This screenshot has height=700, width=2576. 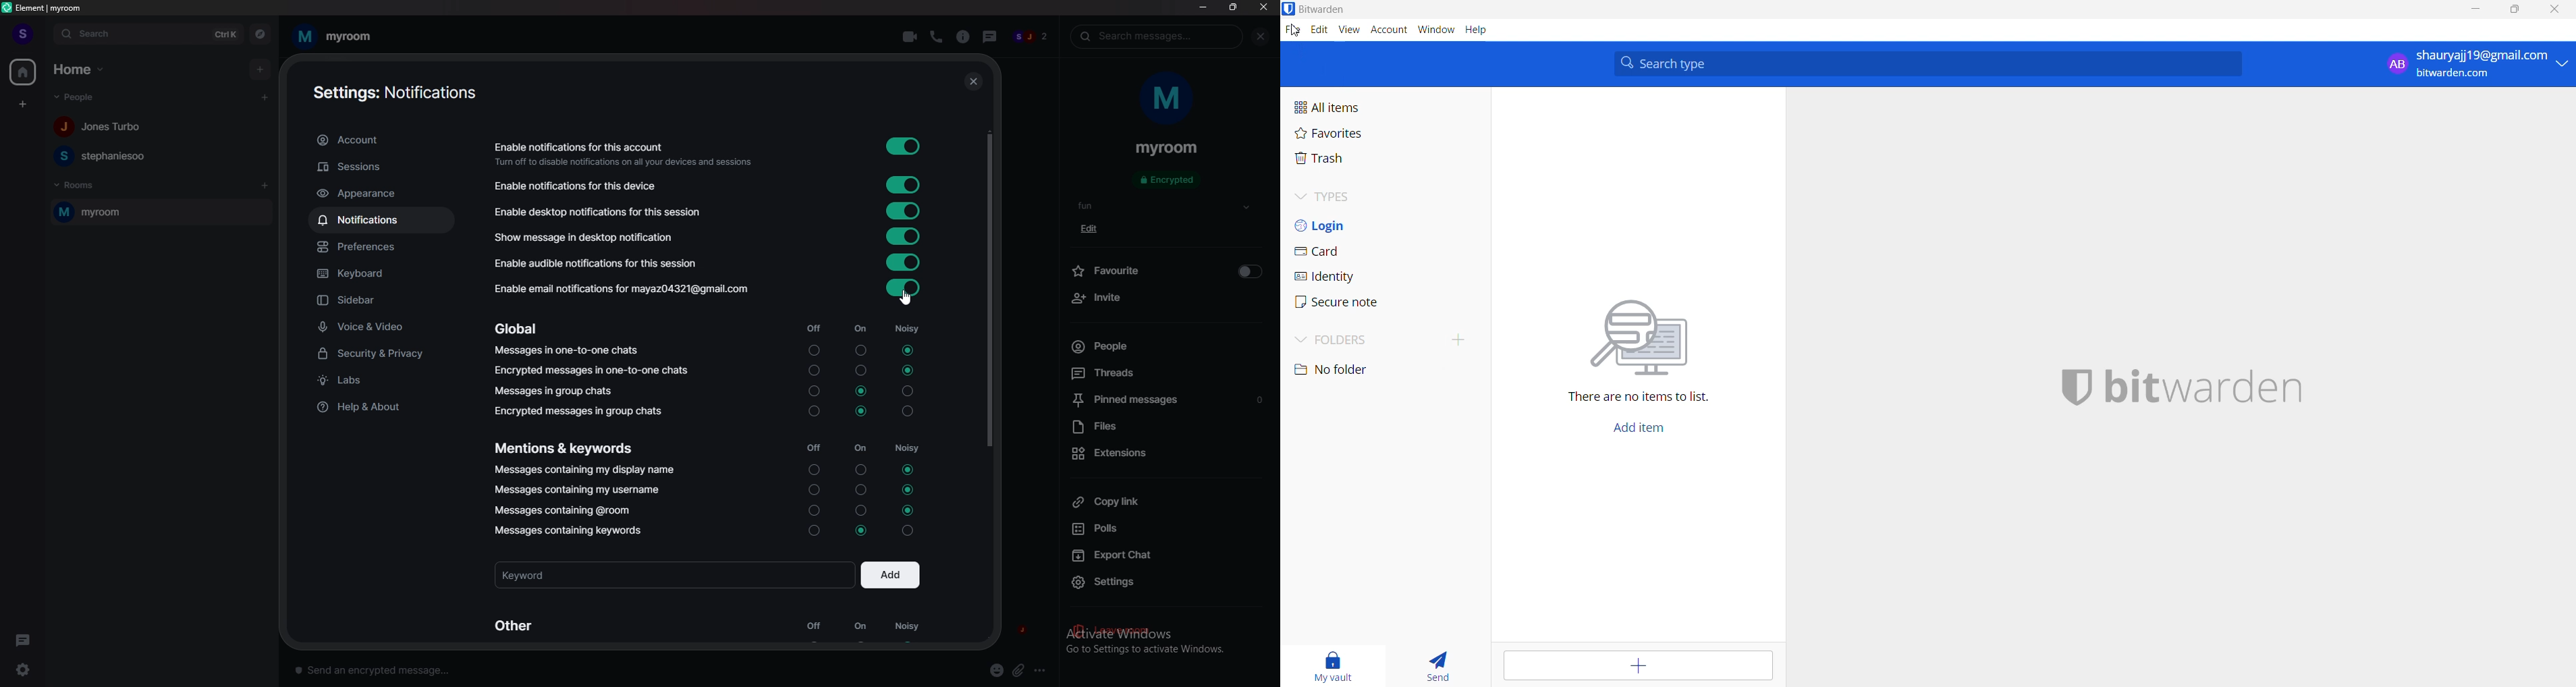 I want to click on files, so click(x=1166, y=428).